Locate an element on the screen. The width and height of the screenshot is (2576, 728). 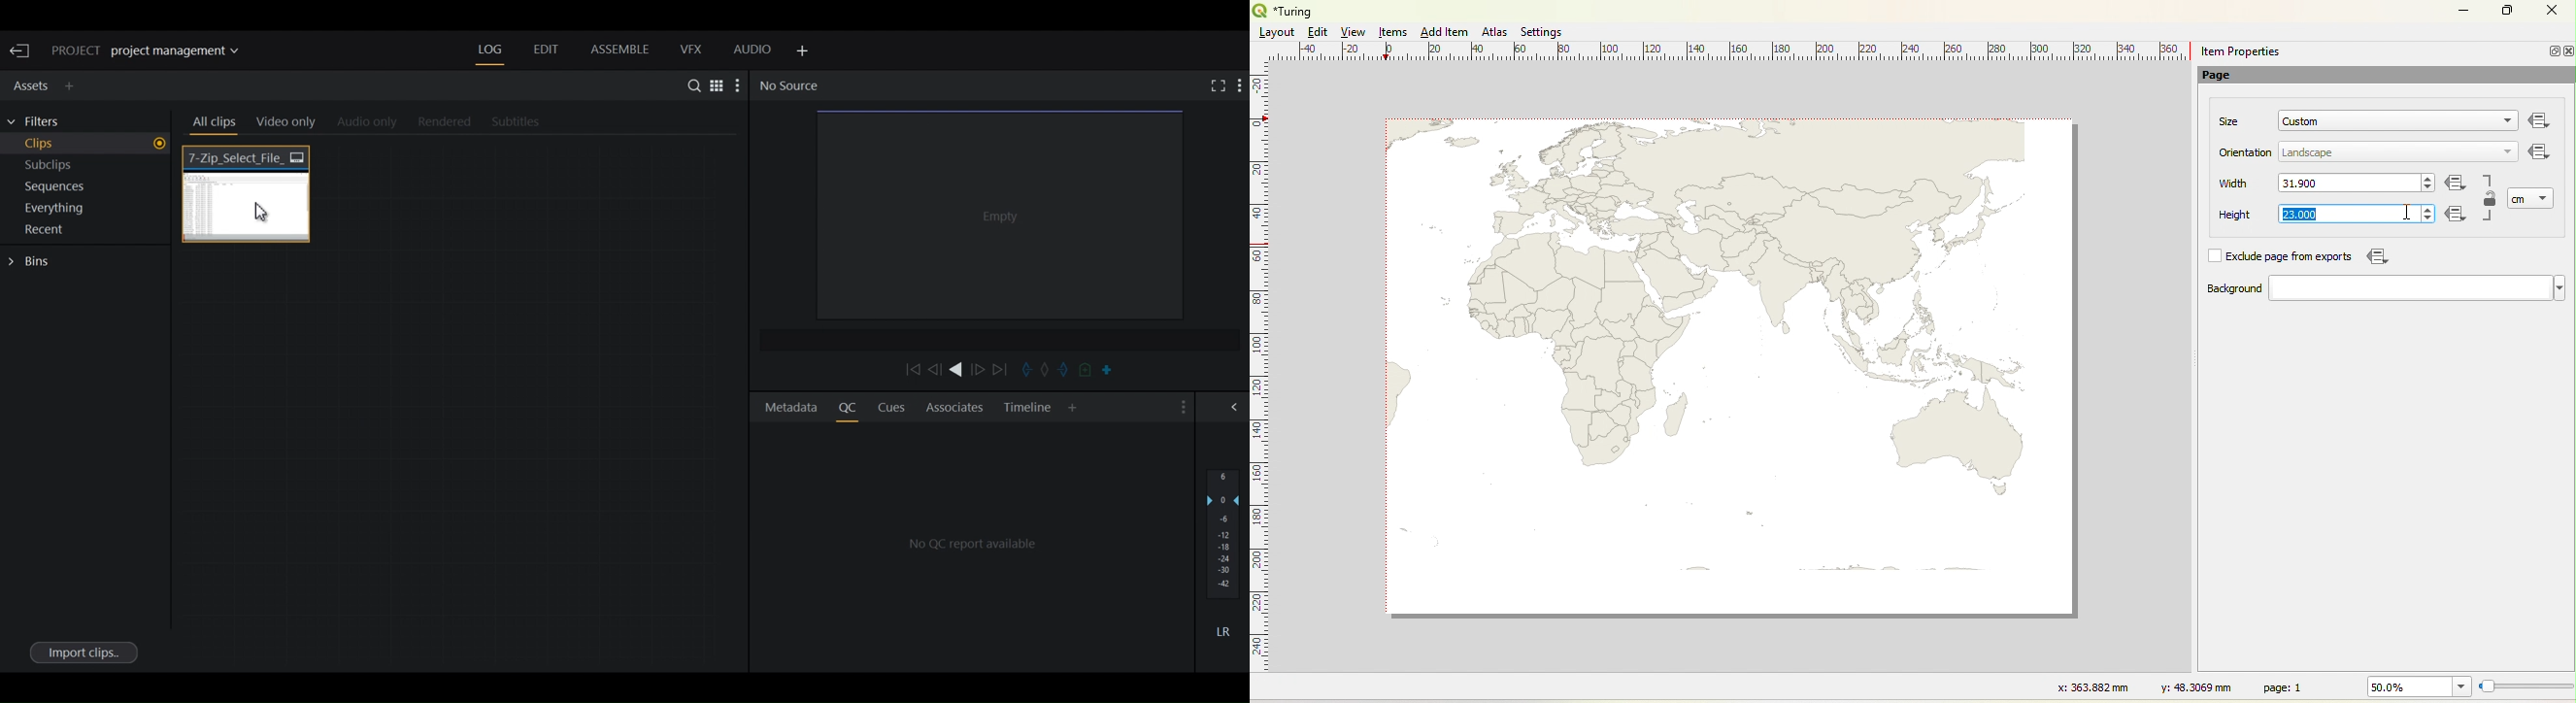
Mark out is located at coordinates (1065, 369).